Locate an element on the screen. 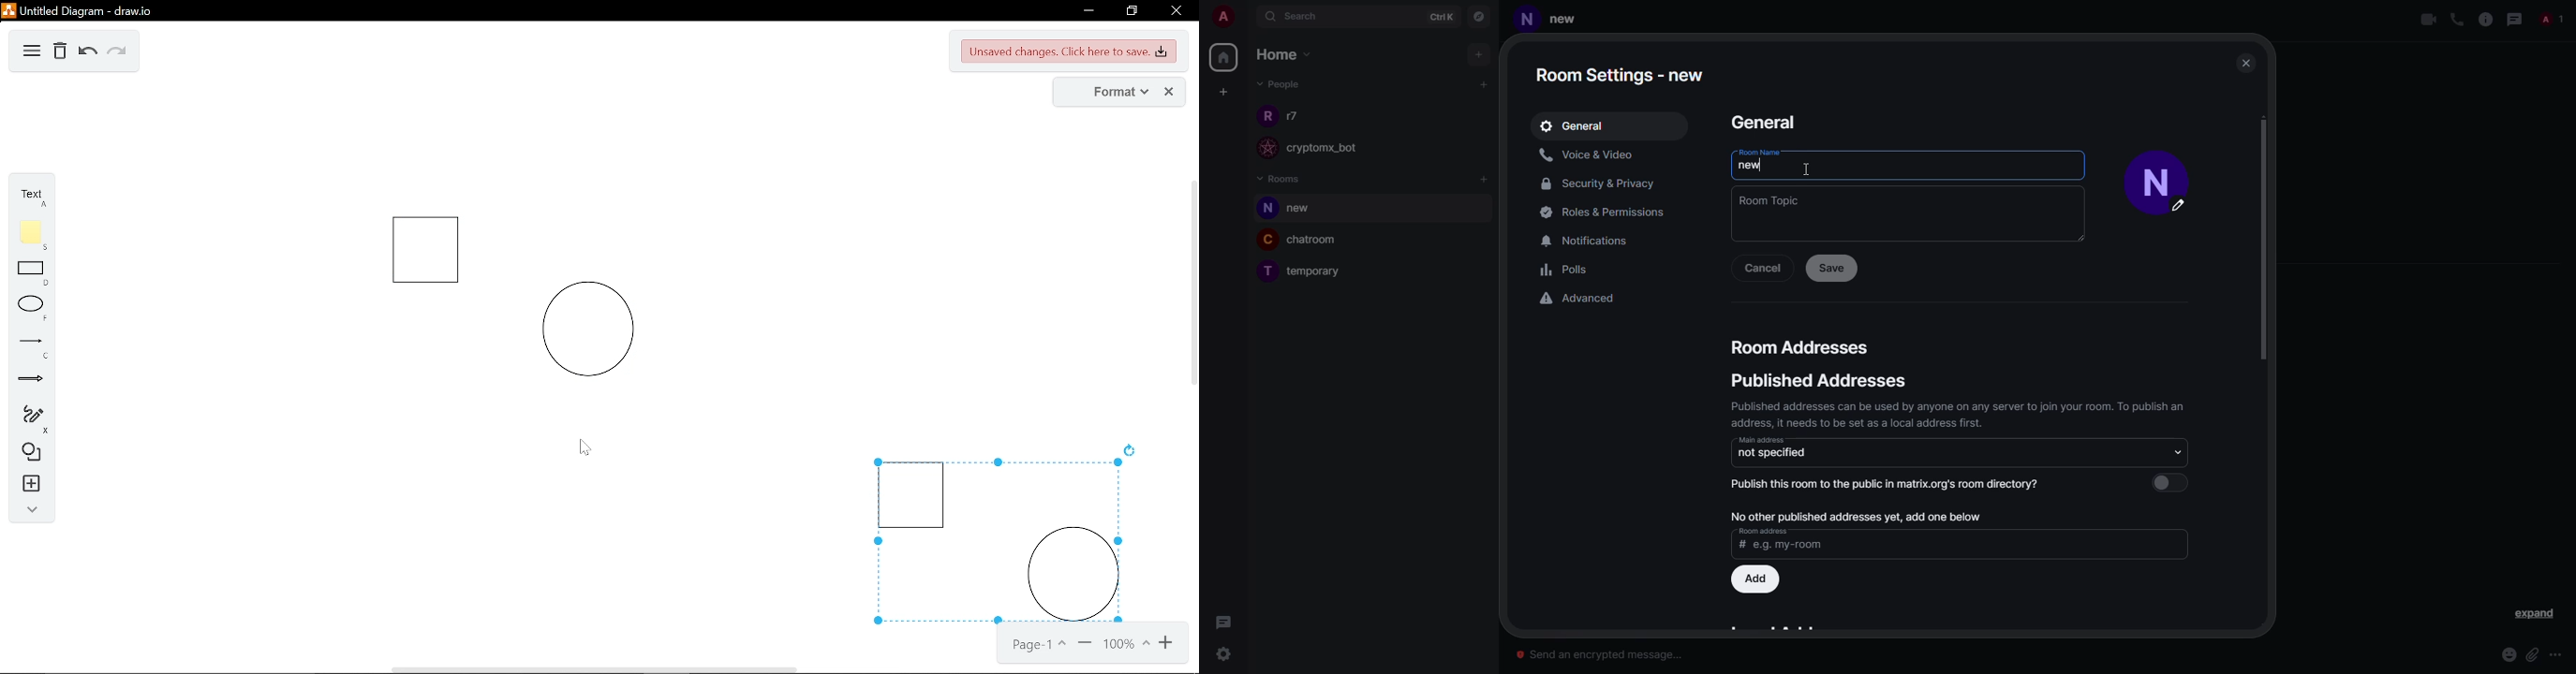  settings is located at coordinates (1225, 654).